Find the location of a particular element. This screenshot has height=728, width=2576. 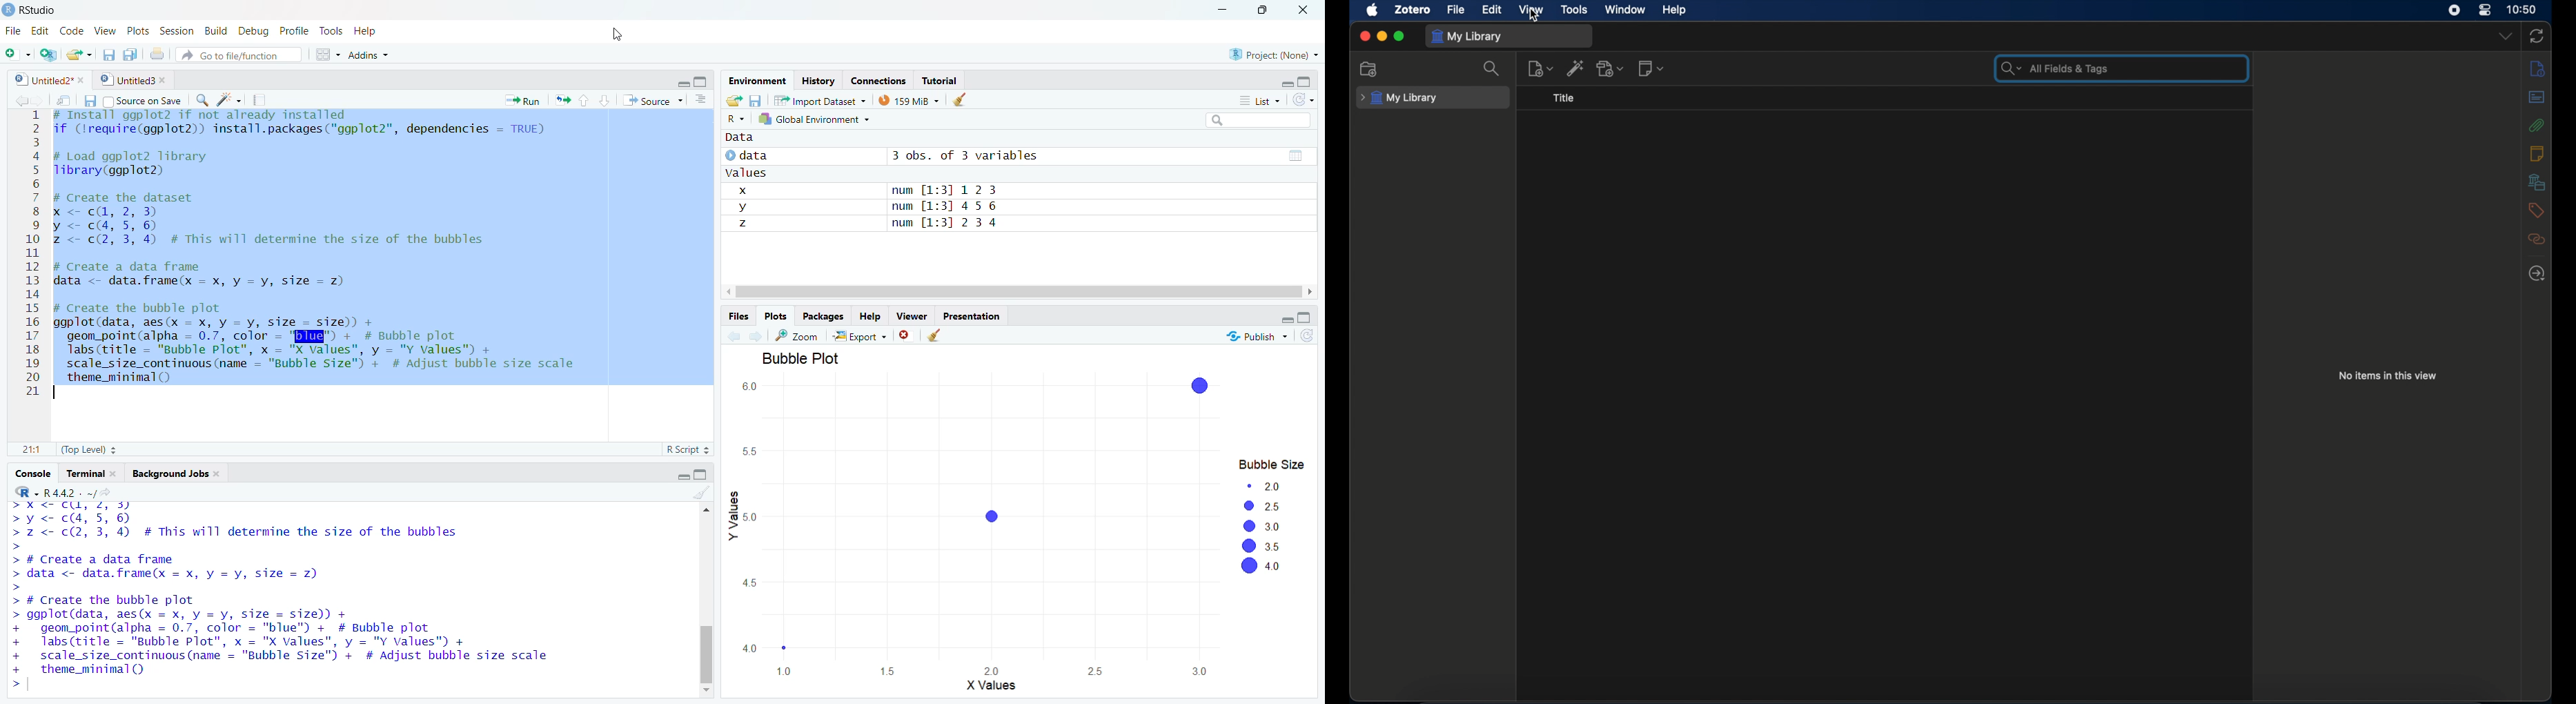

Plots is located at coordinates (139, 31).